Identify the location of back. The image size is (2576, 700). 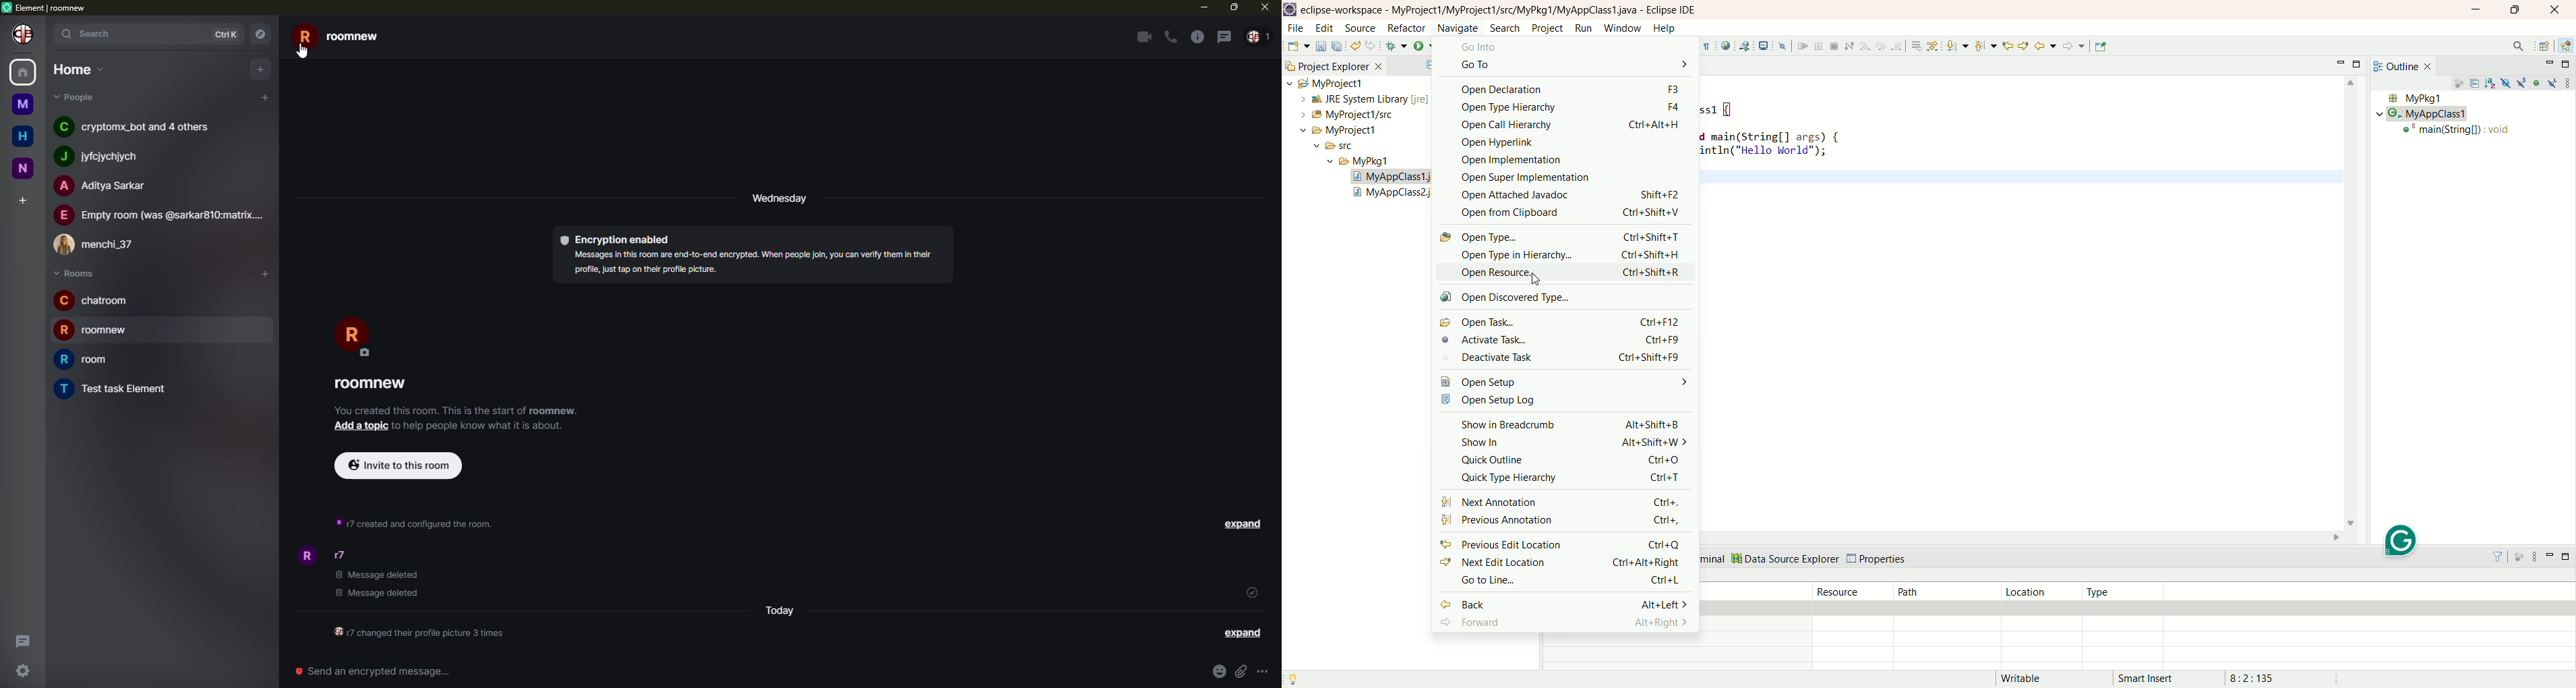
(2045, 45).